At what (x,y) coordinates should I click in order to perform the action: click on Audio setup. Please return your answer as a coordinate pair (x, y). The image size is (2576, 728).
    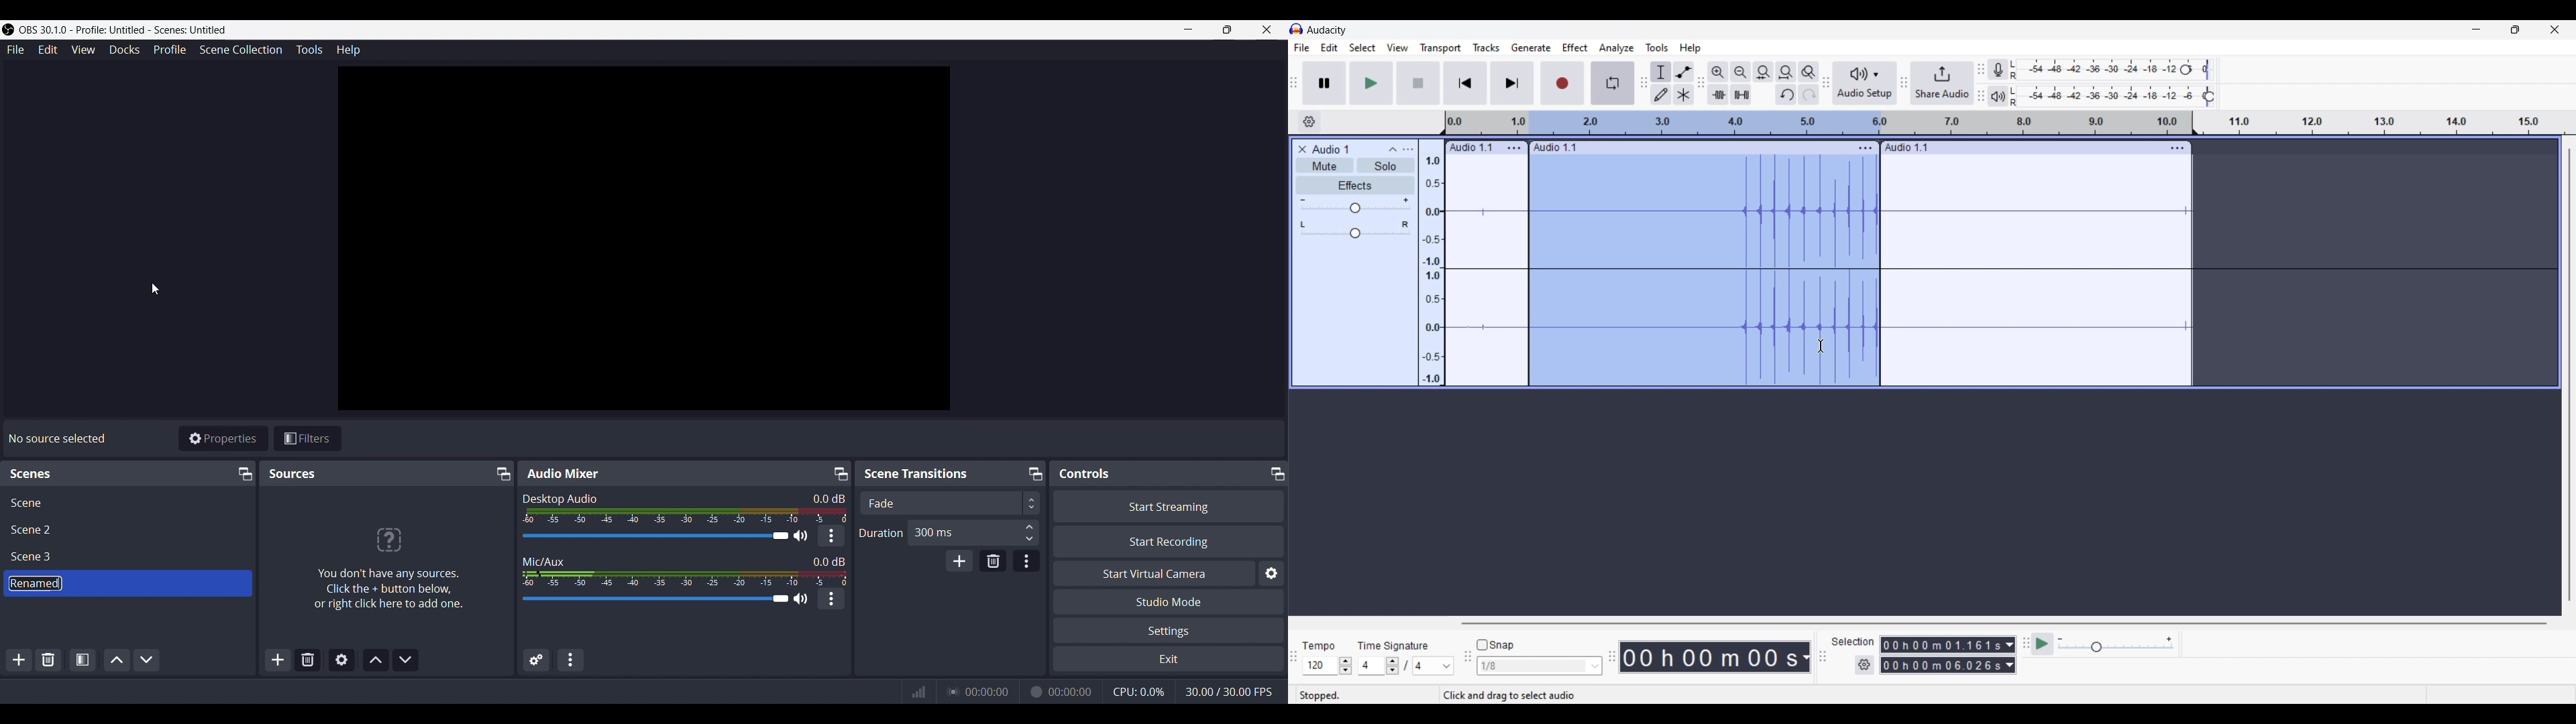
    Looking at the image, I should click on (1866, 83).